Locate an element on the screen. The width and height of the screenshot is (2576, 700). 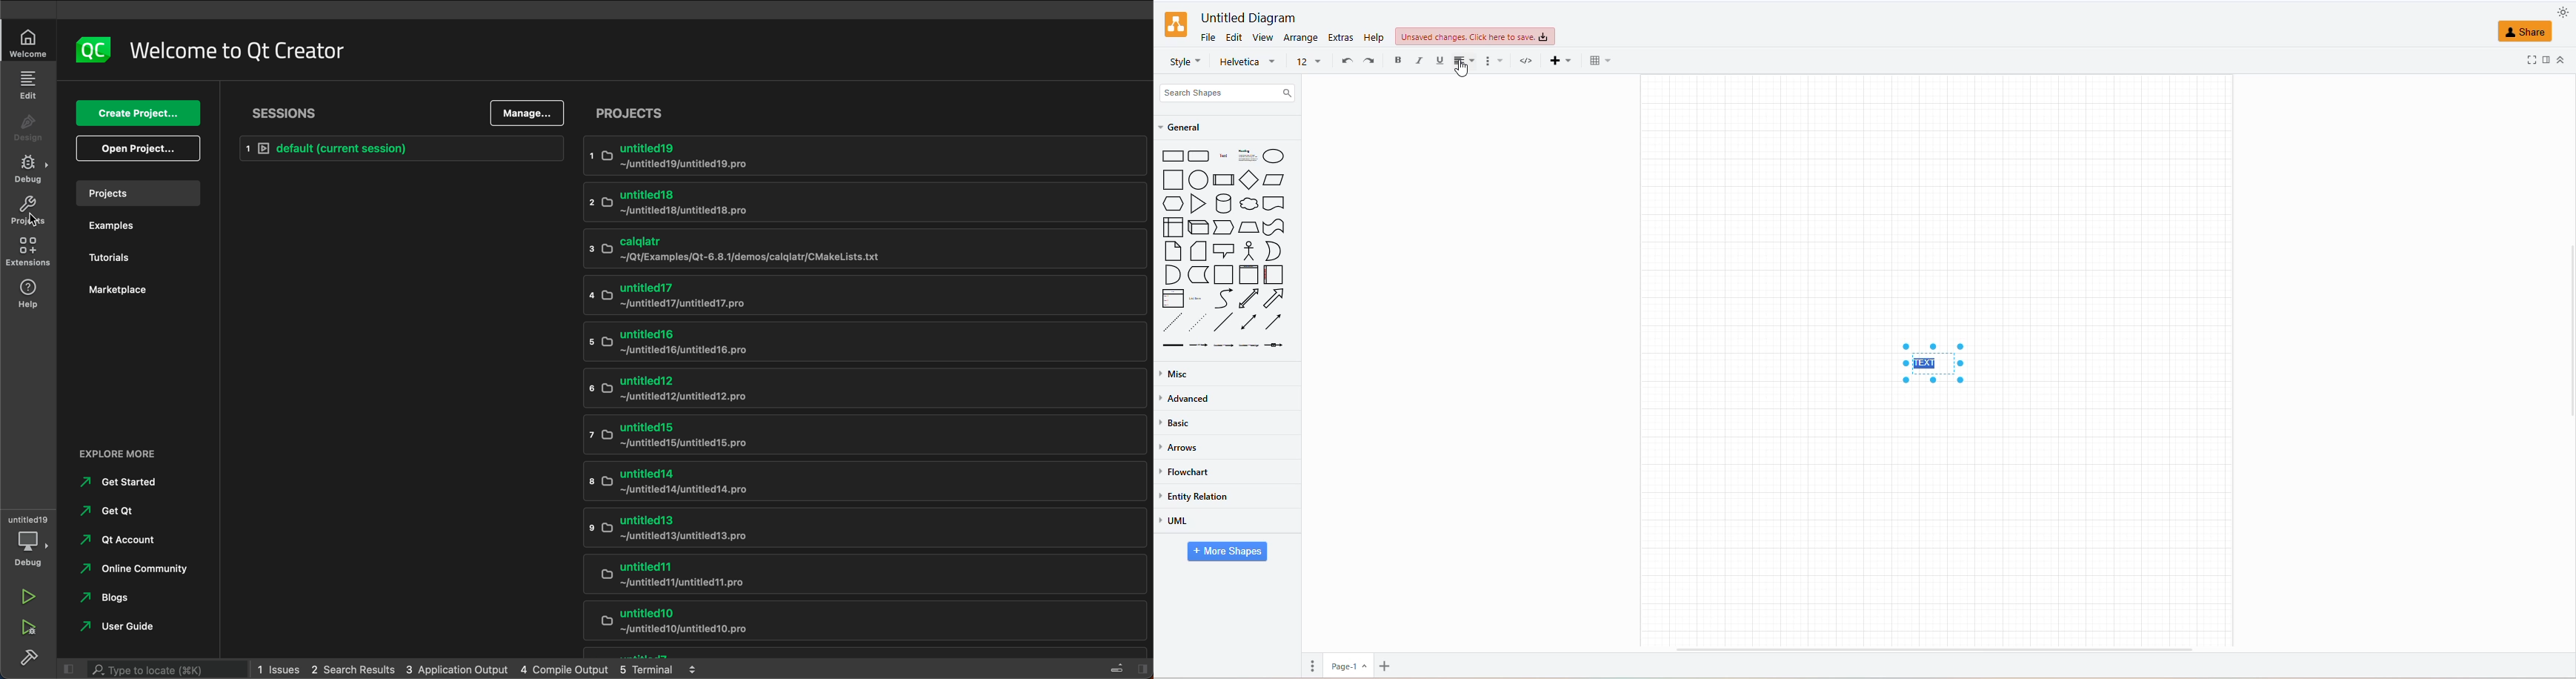
html is located at coordinates (1524, 62).